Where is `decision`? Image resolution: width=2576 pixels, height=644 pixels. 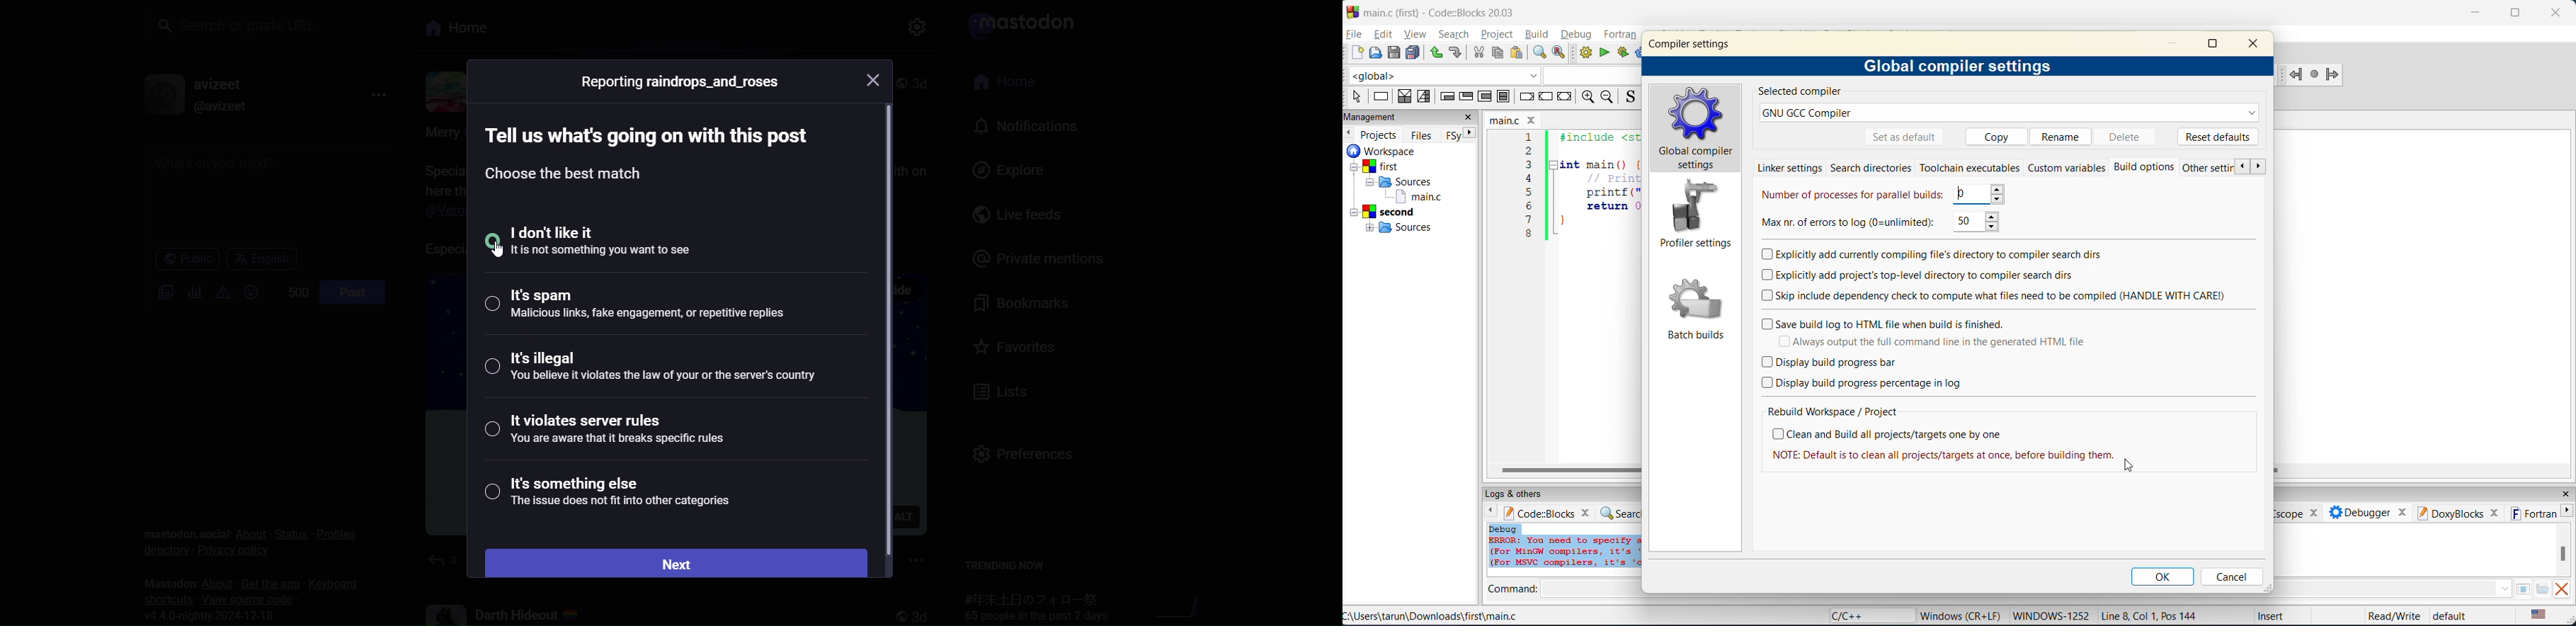
decision is located at coordinates (1404, 97).